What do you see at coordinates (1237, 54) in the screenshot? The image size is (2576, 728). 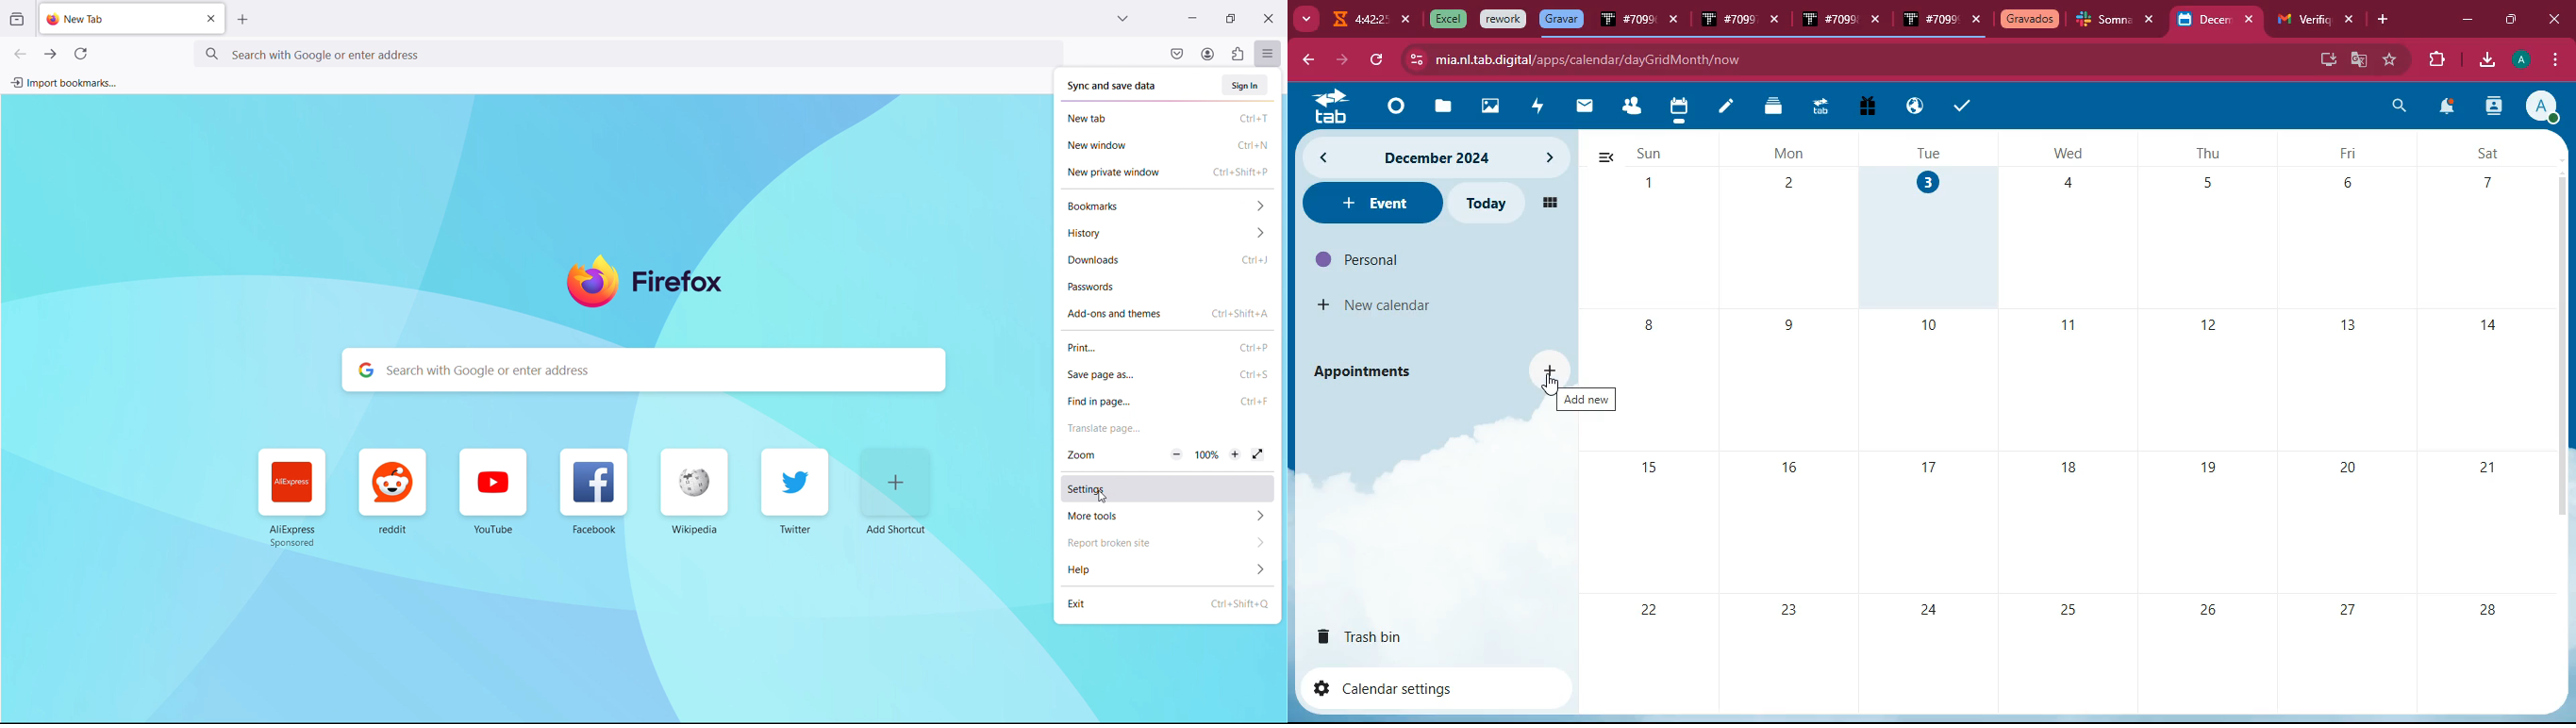 I see `extensions` at bounding box center [1237, 54].